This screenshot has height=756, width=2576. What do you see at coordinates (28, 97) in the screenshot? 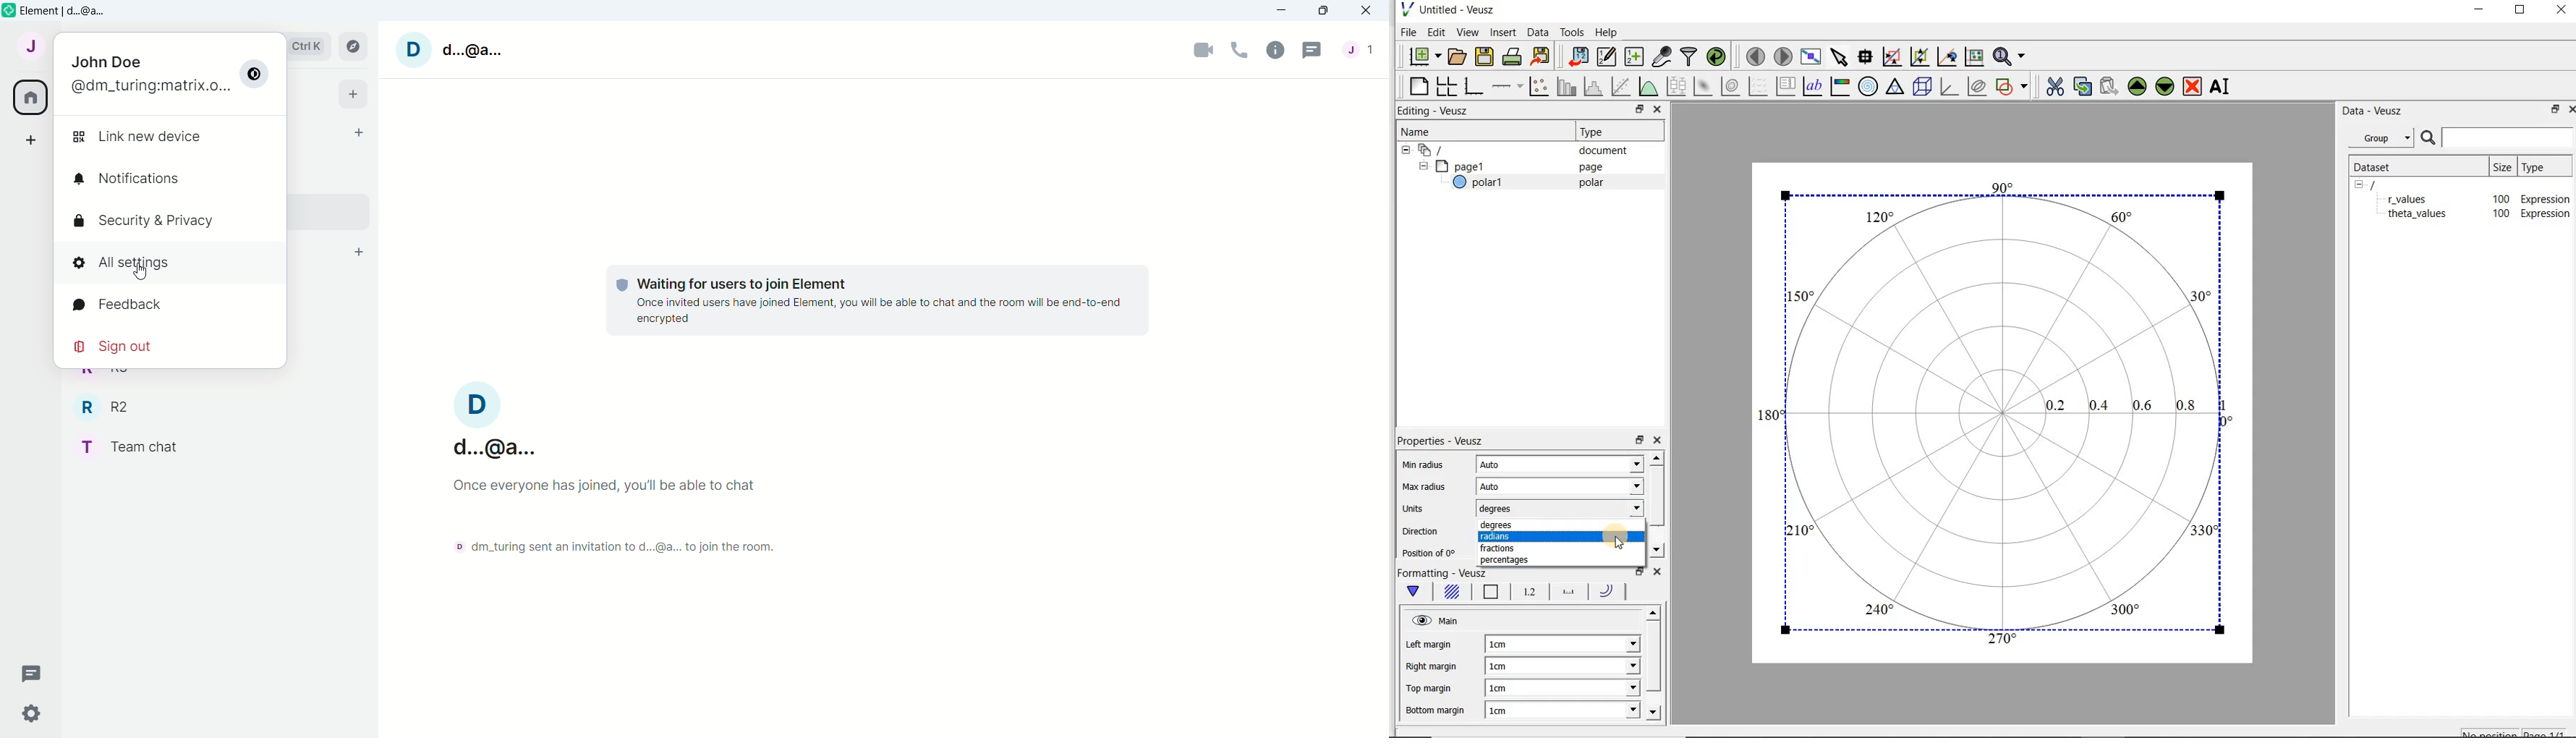
I see `All Rooms` at bounding box center [28, 97].